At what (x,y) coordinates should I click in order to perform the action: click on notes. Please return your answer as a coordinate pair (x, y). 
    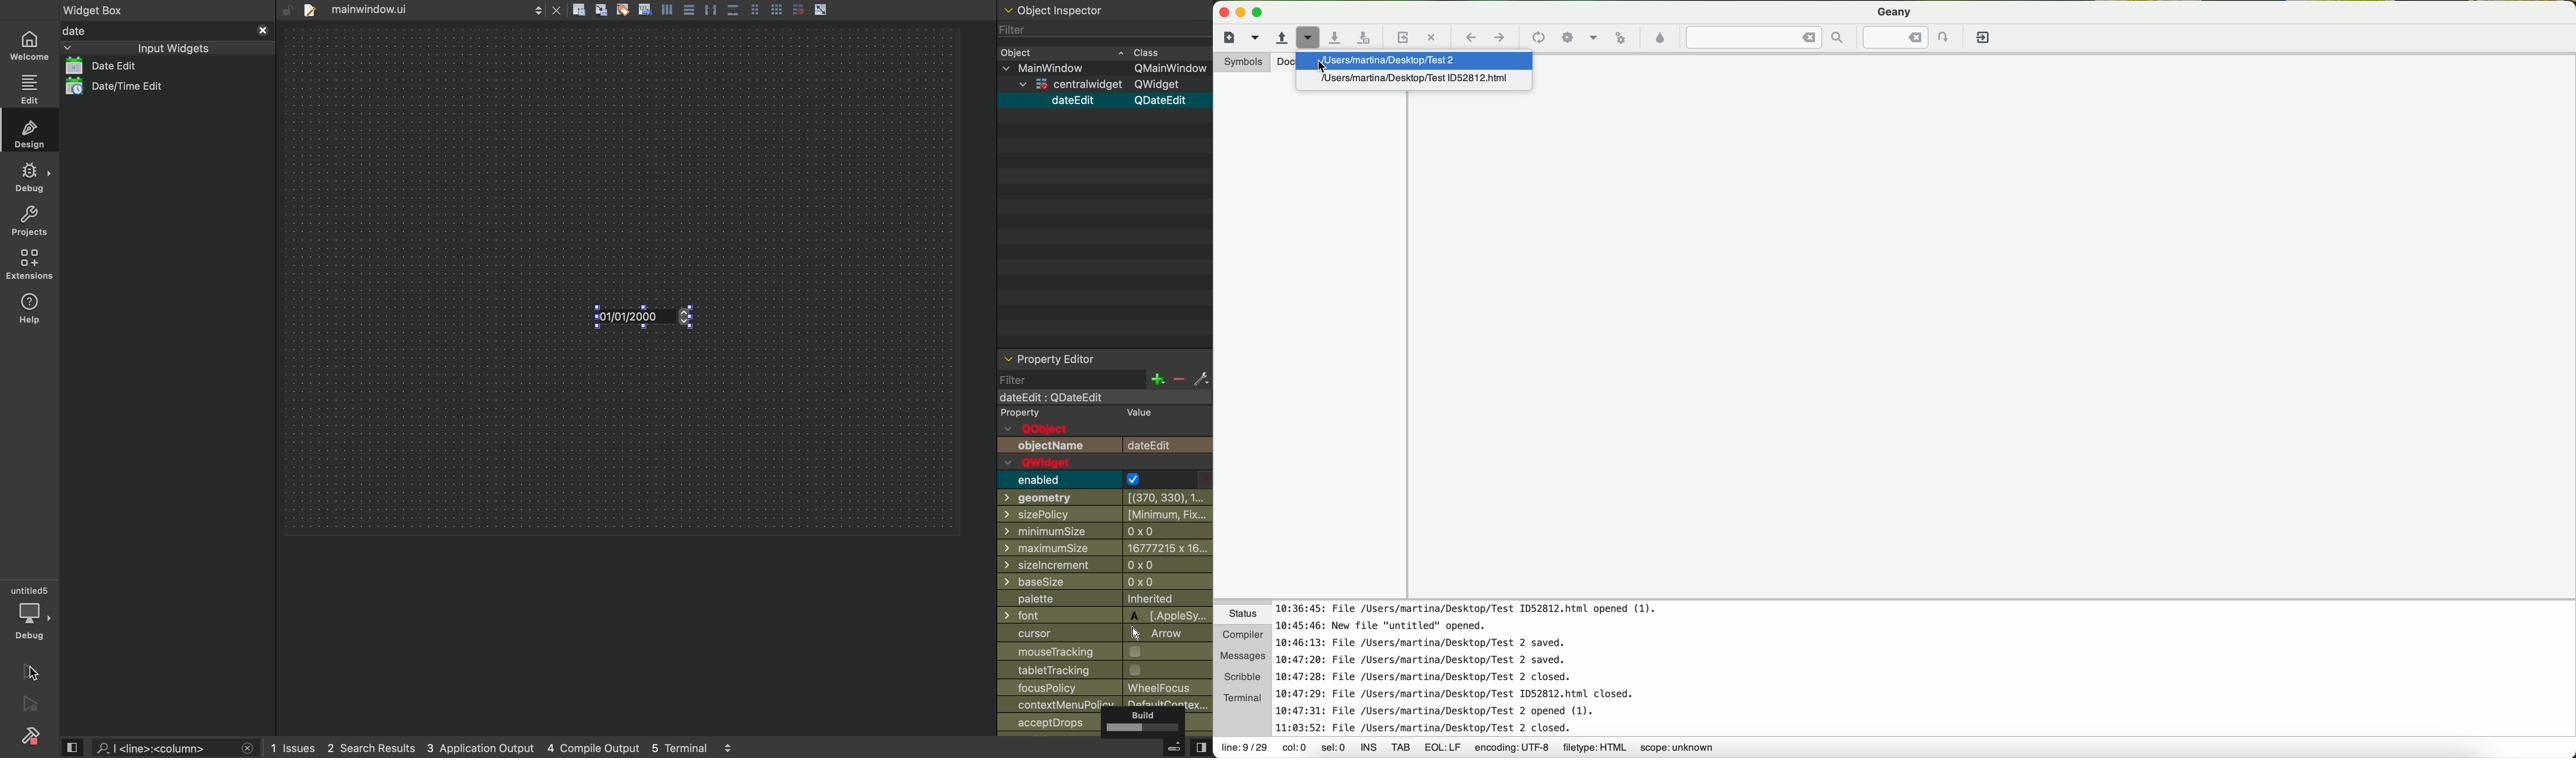
    Looking at the image, I should click on (1480, 669).